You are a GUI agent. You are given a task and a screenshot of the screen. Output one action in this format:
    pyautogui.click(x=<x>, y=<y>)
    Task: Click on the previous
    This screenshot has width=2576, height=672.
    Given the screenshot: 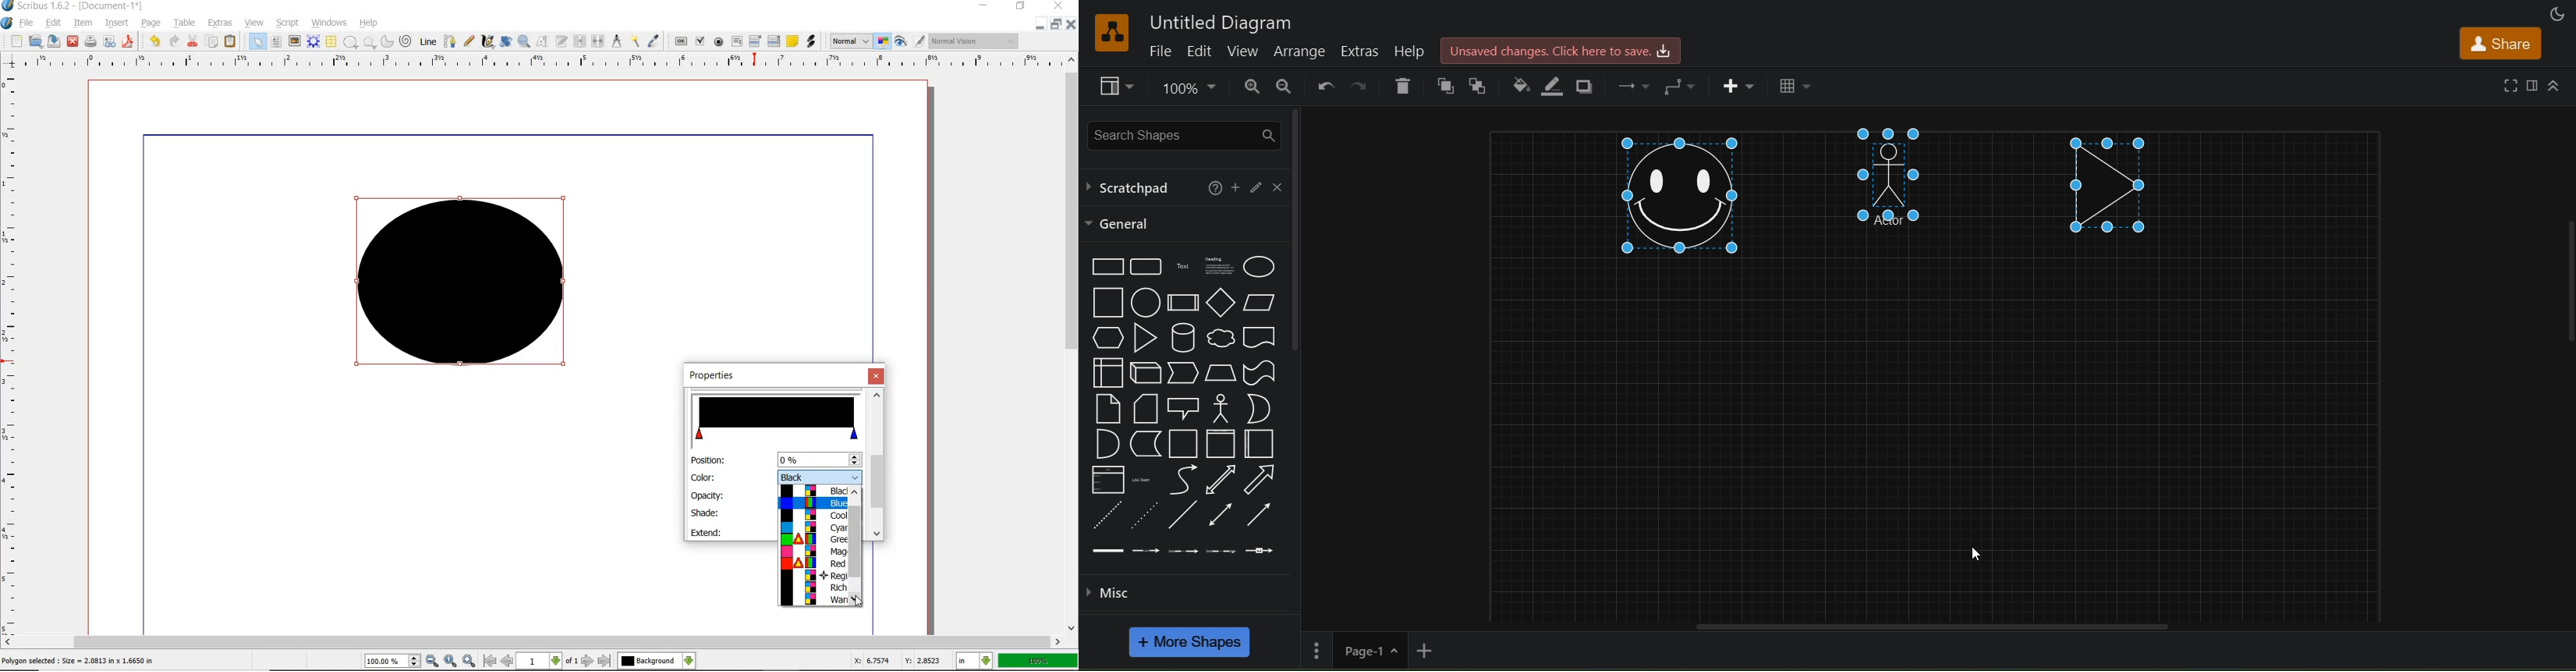 What is the action you would take?
    pyautogui.click(x=508, y=661)
    